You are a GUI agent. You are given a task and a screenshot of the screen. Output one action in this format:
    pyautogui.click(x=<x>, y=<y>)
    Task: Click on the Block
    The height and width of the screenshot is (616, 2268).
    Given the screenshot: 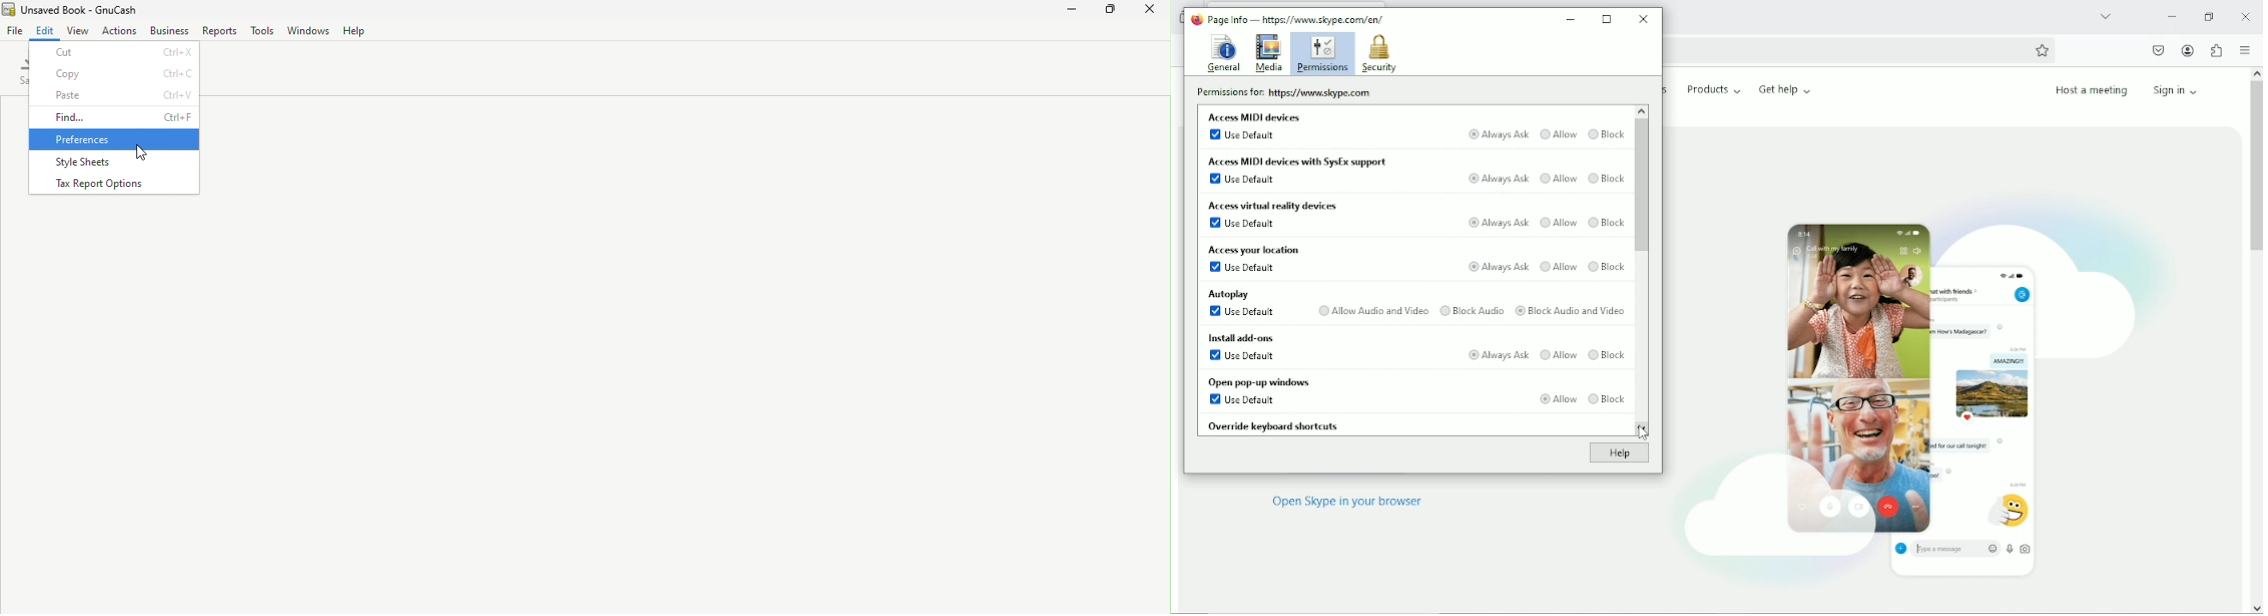 What is the action you would take?
    pyautogui.click(x=1606, y=221)
    